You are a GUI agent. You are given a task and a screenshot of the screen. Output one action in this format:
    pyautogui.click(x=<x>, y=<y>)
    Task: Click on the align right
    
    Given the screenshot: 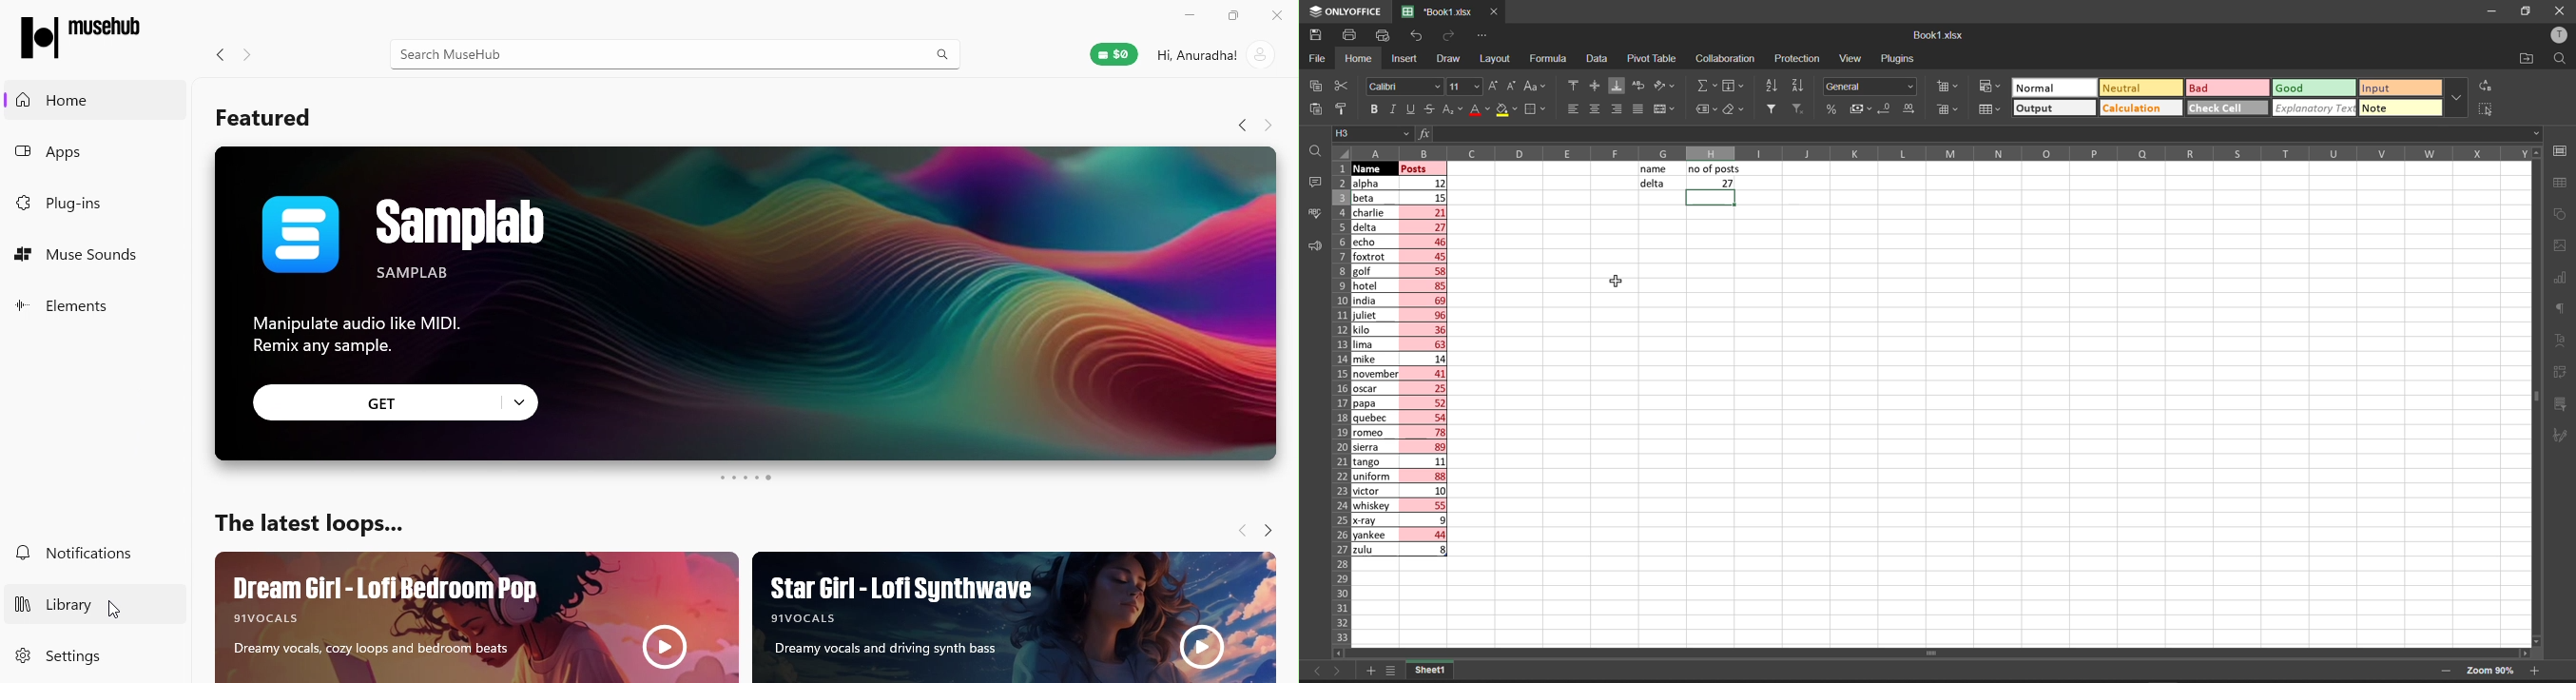 What is the action you would take?
    pyautogui.click(x=1614, y=109)
    